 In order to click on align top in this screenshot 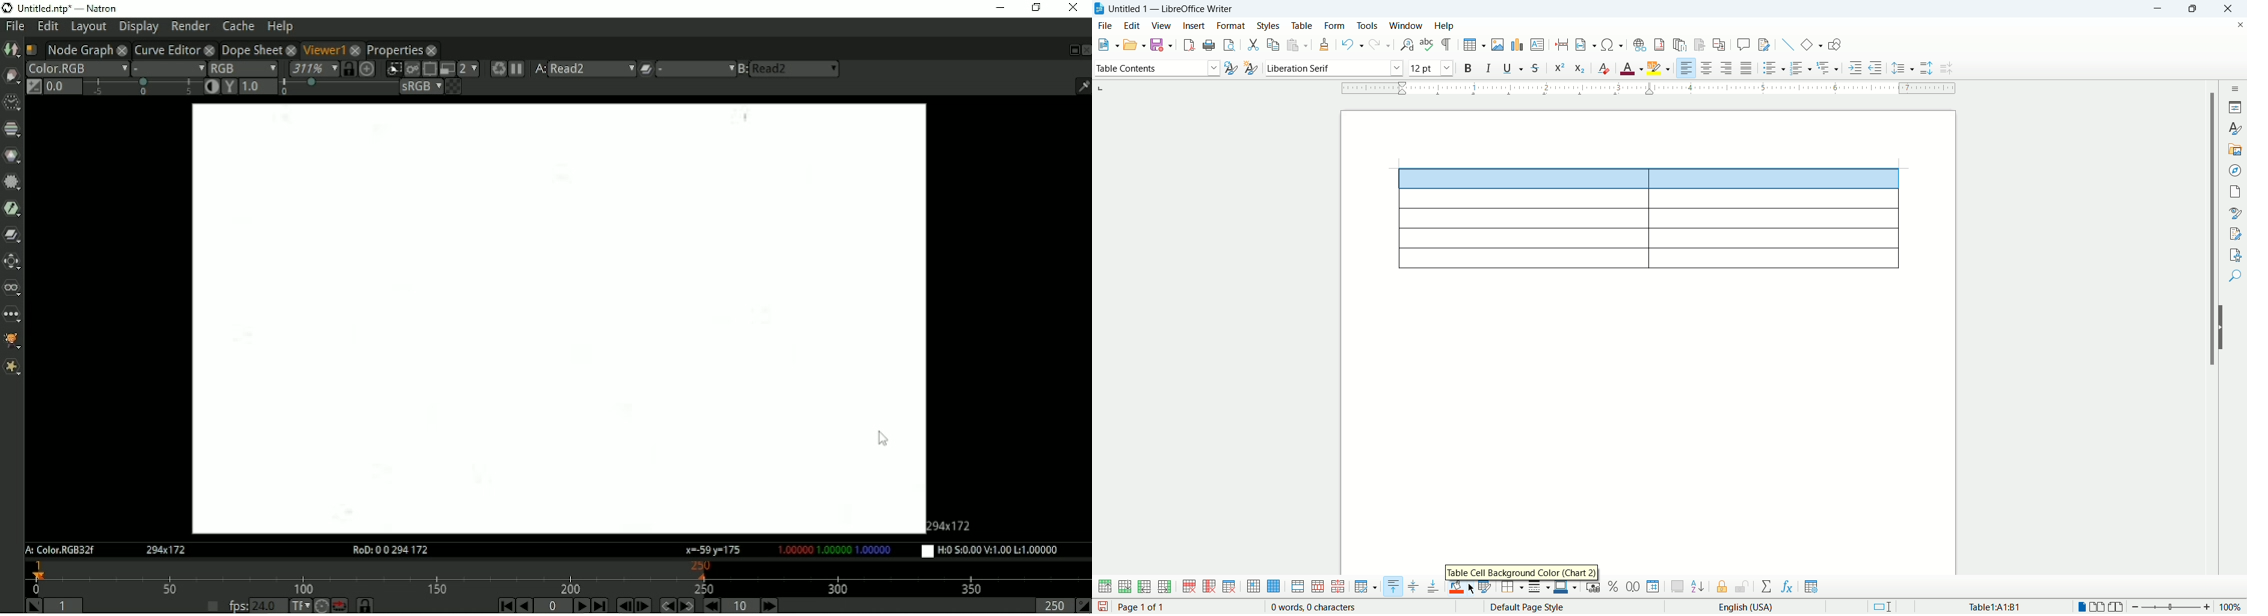, I will do `click(1392, 586)`.